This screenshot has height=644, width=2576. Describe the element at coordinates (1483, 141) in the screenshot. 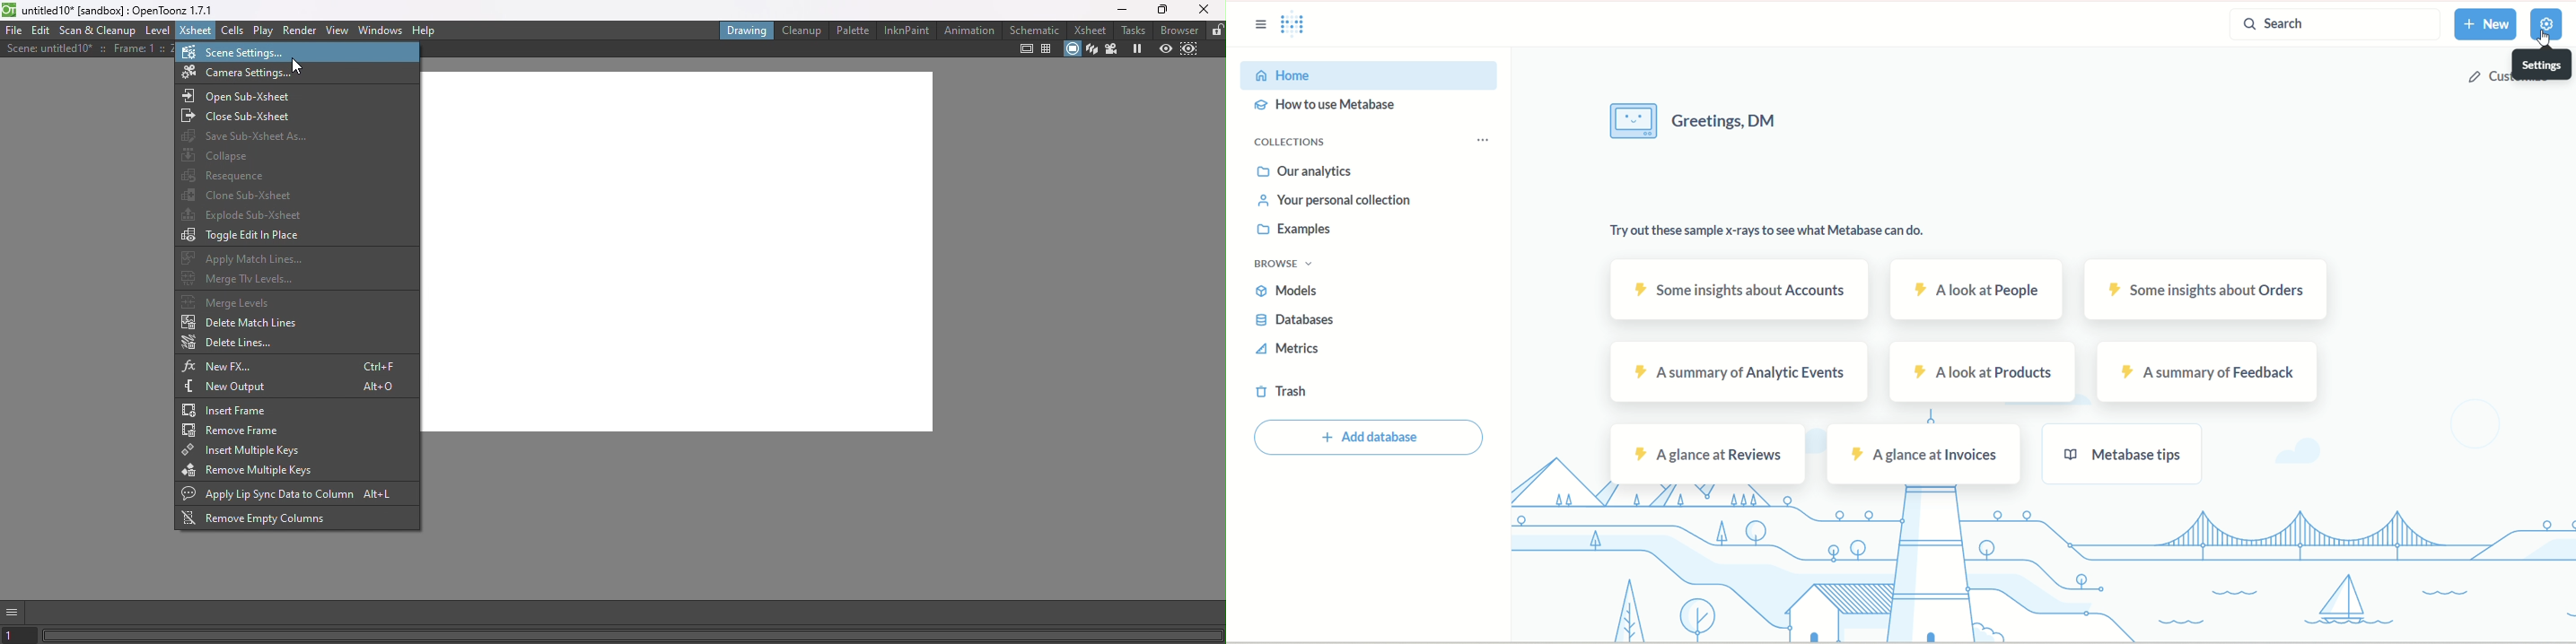

I see `collections menu` at that location.